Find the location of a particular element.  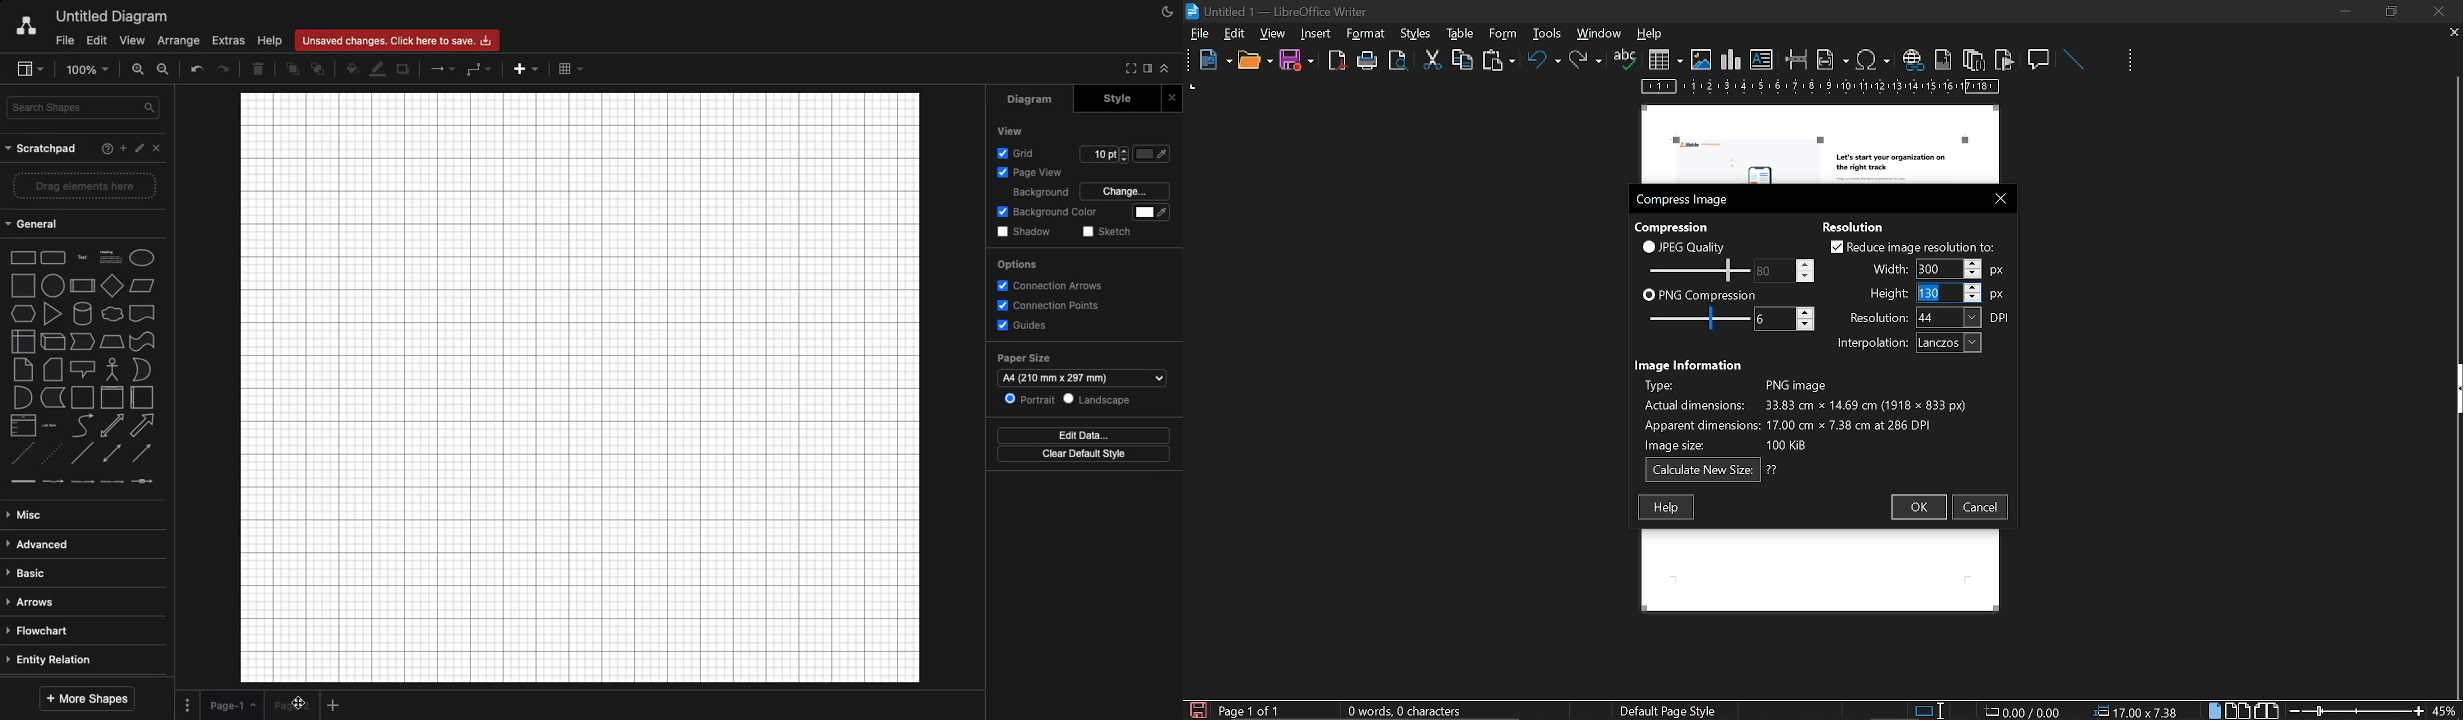

Drag elements here is located at coordinates (85, 186).